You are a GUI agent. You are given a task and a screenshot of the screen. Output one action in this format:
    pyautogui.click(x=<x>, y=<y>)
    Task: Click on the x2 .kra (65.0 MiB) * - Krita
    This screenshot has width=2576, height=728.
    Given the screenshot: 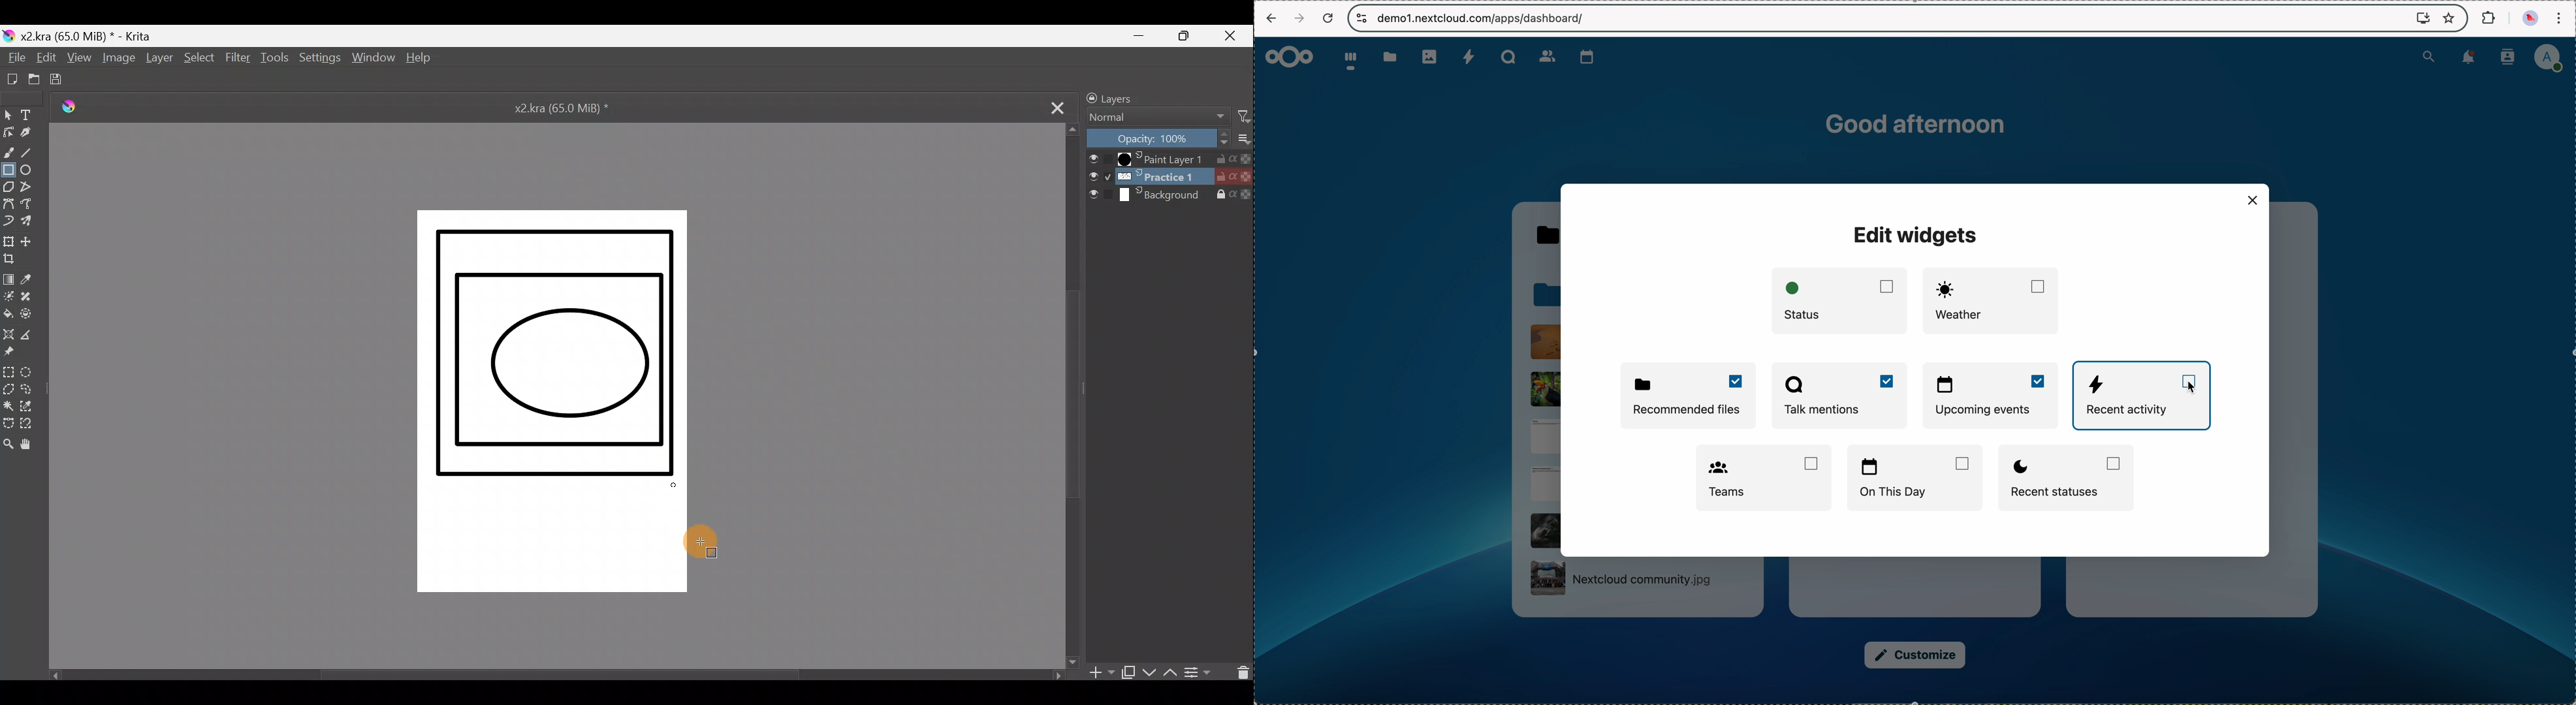 What is the action you would take?
    pyautogui.click(x=97, y=36)
    